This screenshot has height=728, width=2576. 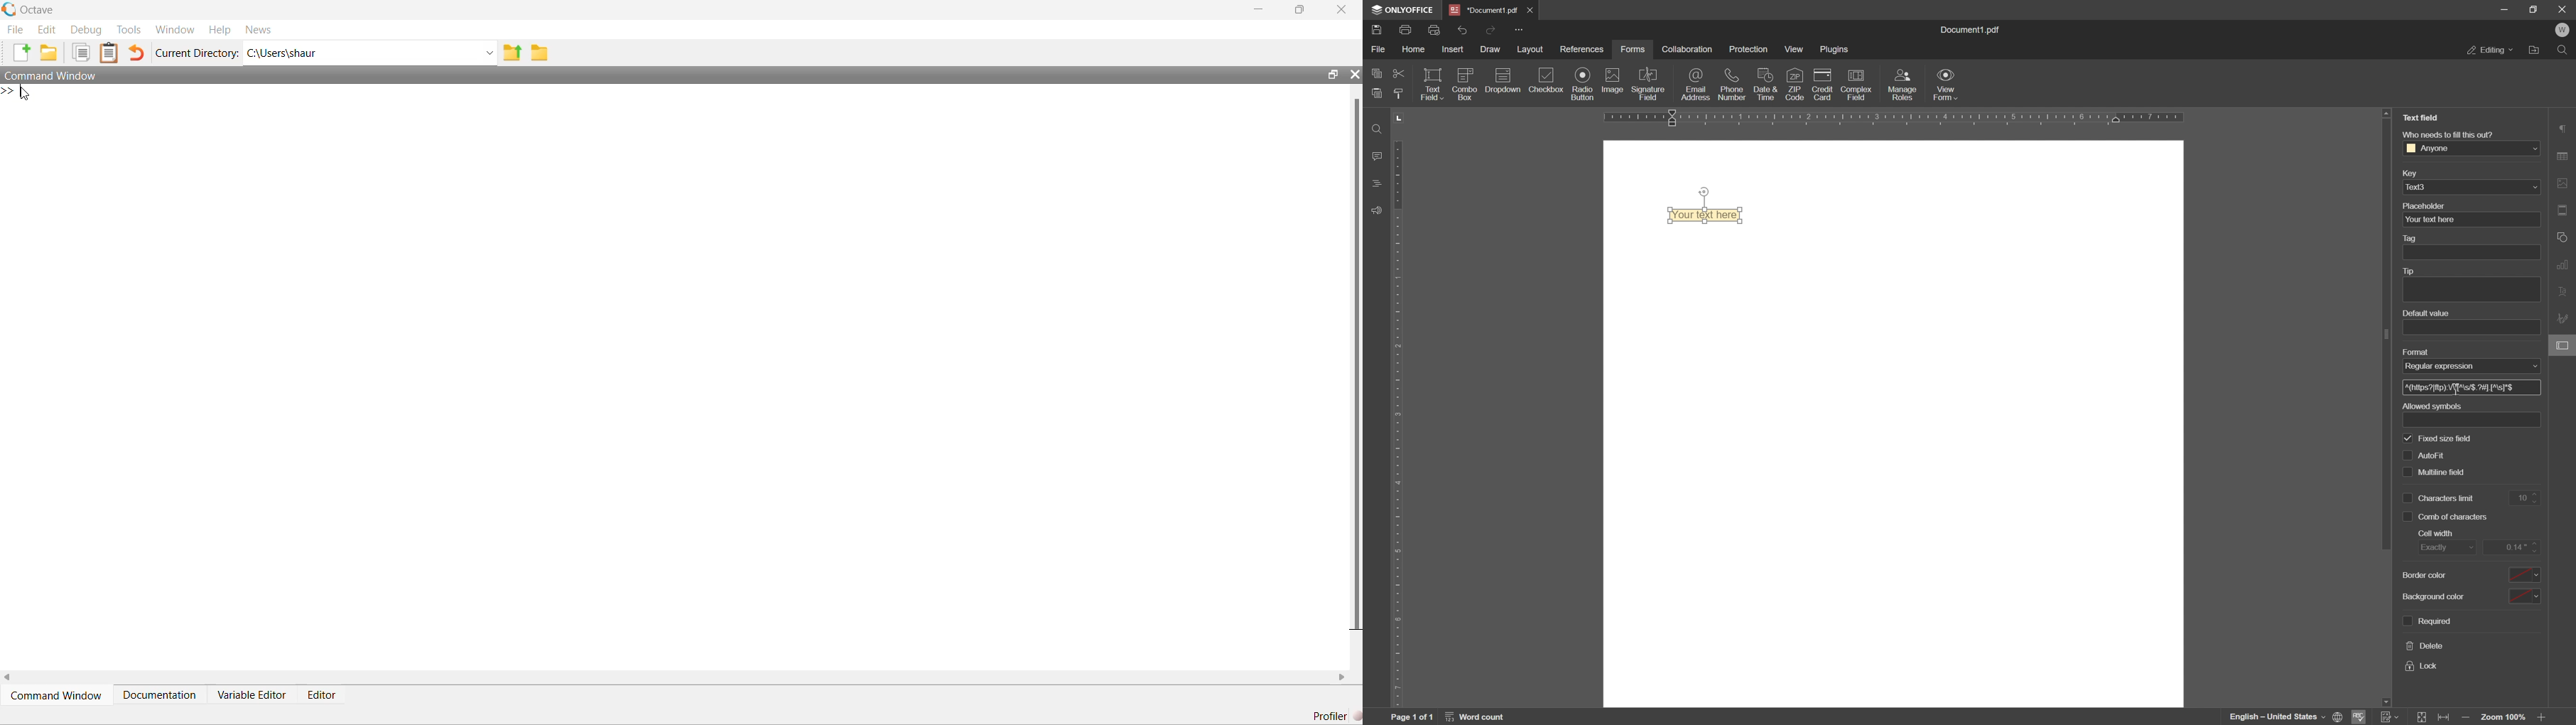 I want to click on scroll bar, so click(x=1355, y=363).